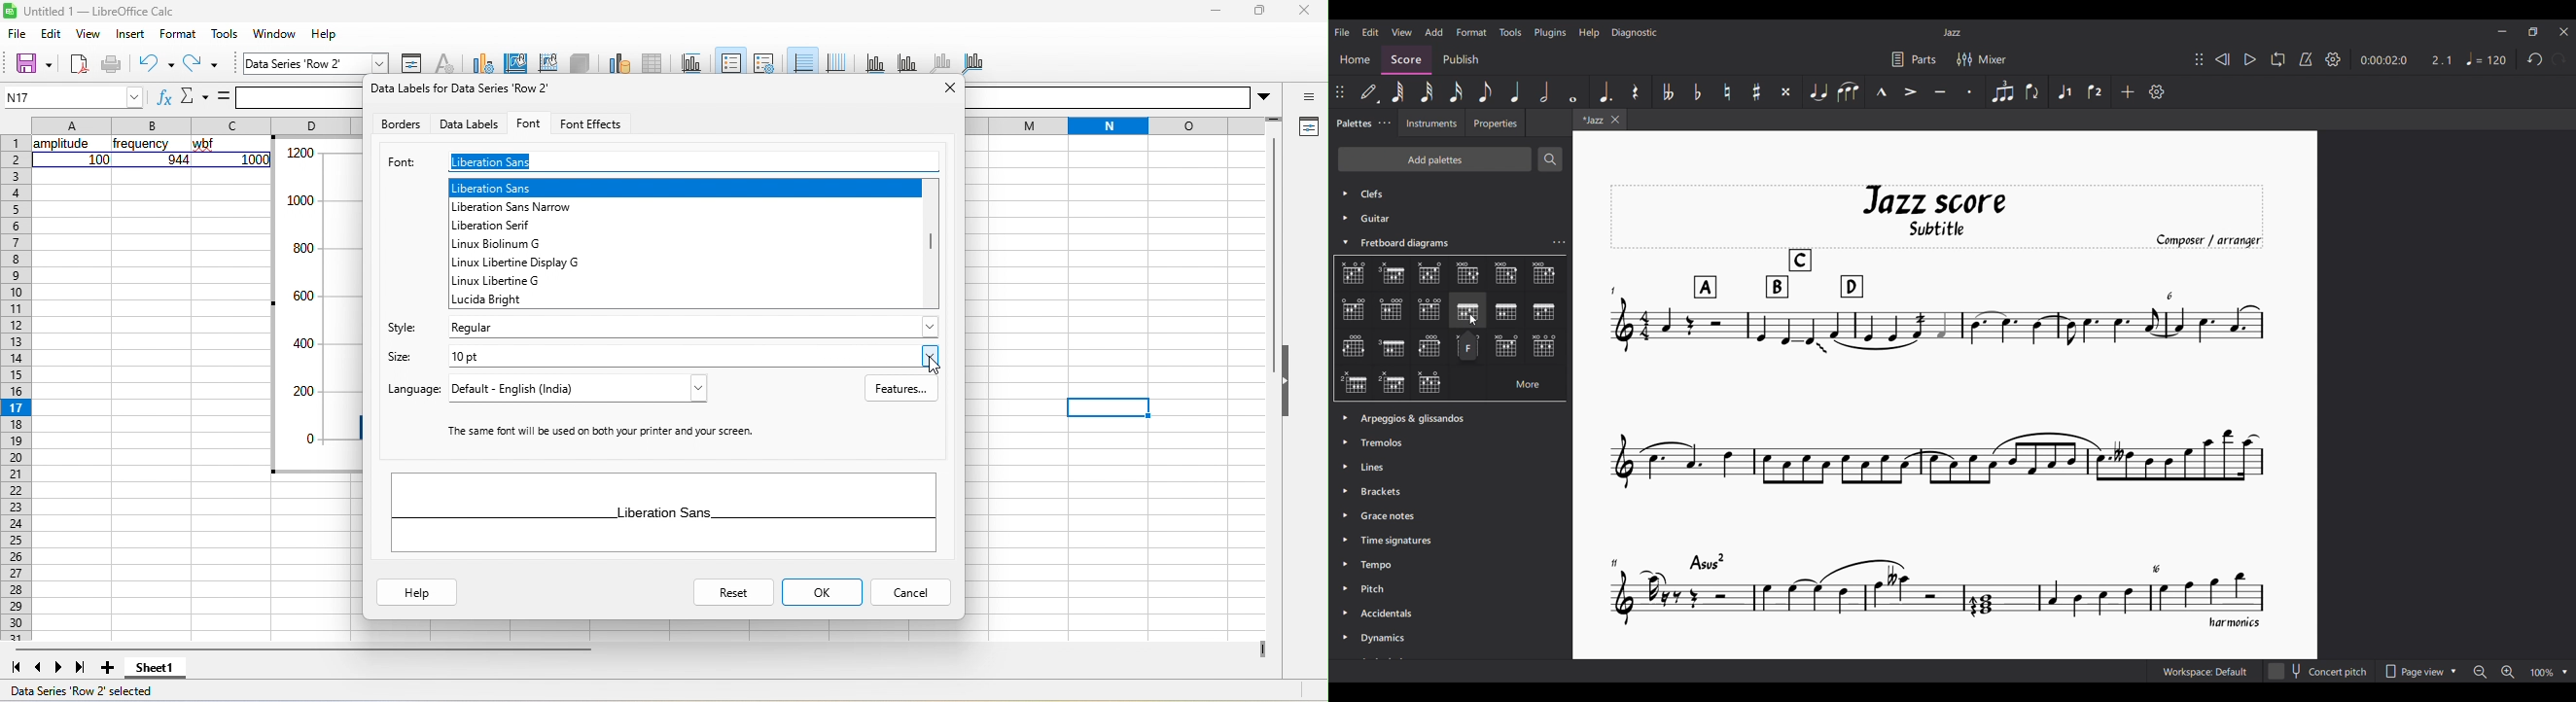 This screenshot has width=2576, height=728. What do you see at coordinates (110, 671) in the screenshot?
I see `add sheet` at bounding box center [110, 671].